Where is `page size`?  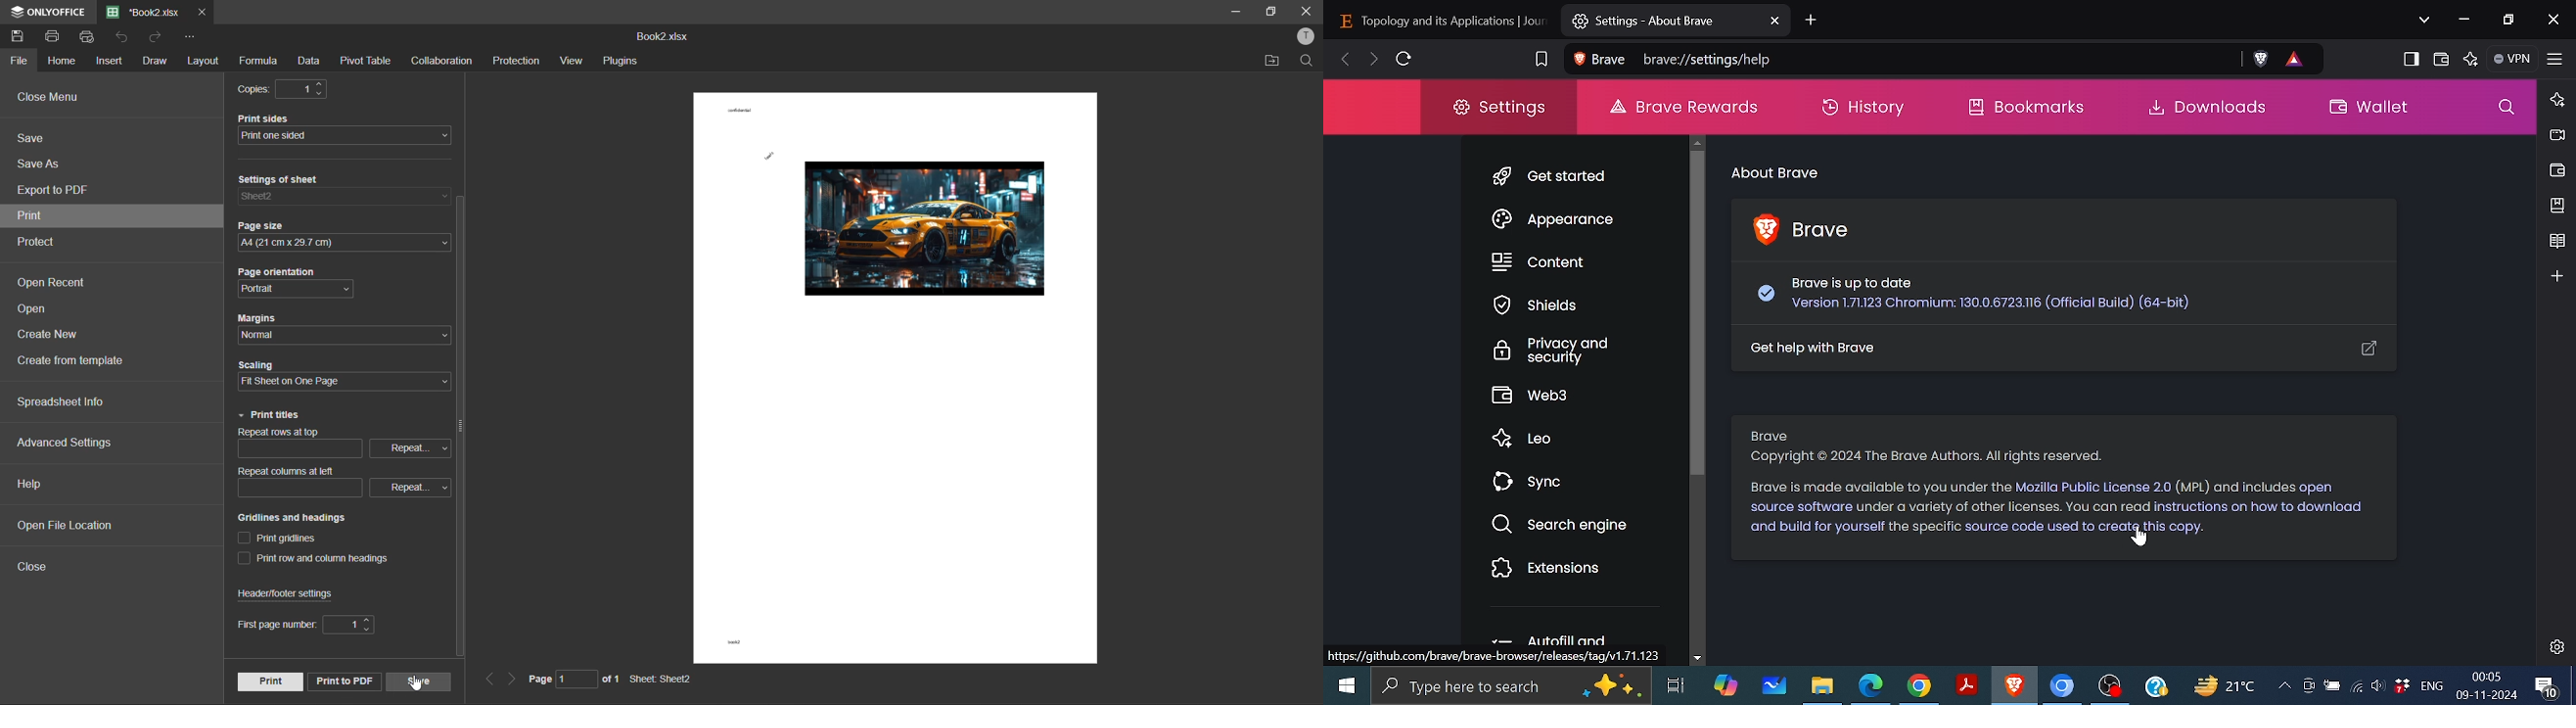
page size is located at coordinates (343, 244).